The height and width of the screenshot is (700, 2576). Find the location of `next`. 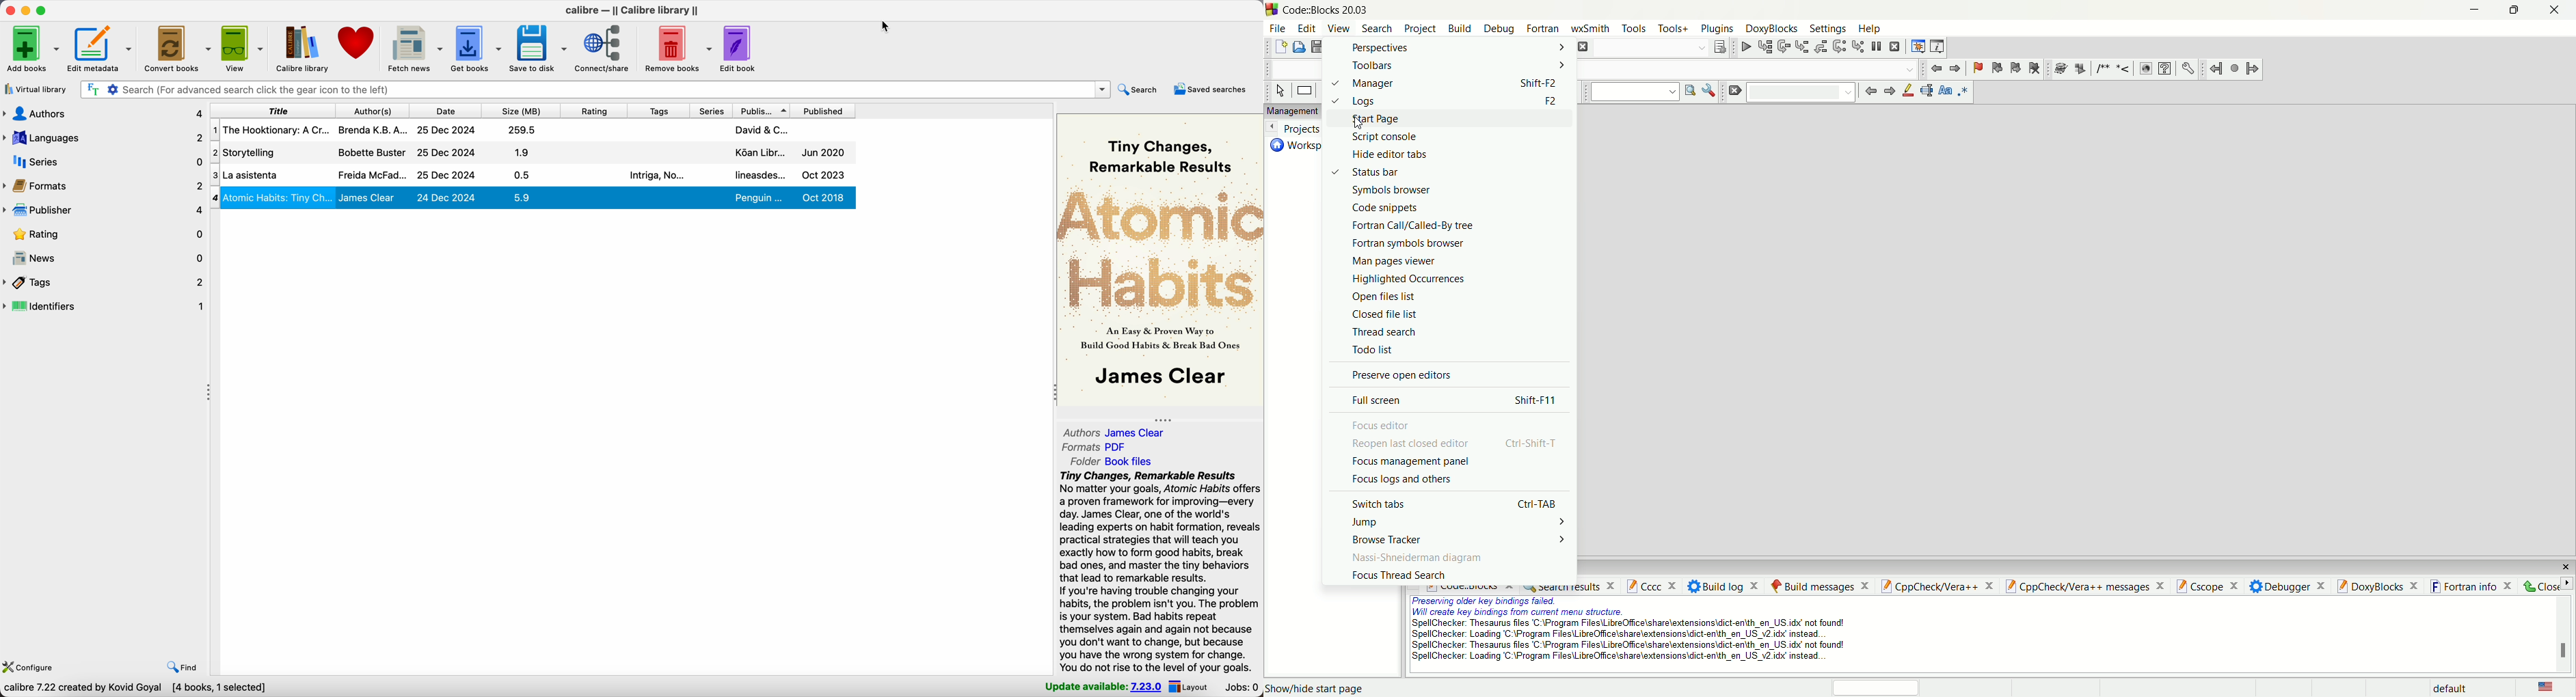

next is located at coordinates (1889, 92).